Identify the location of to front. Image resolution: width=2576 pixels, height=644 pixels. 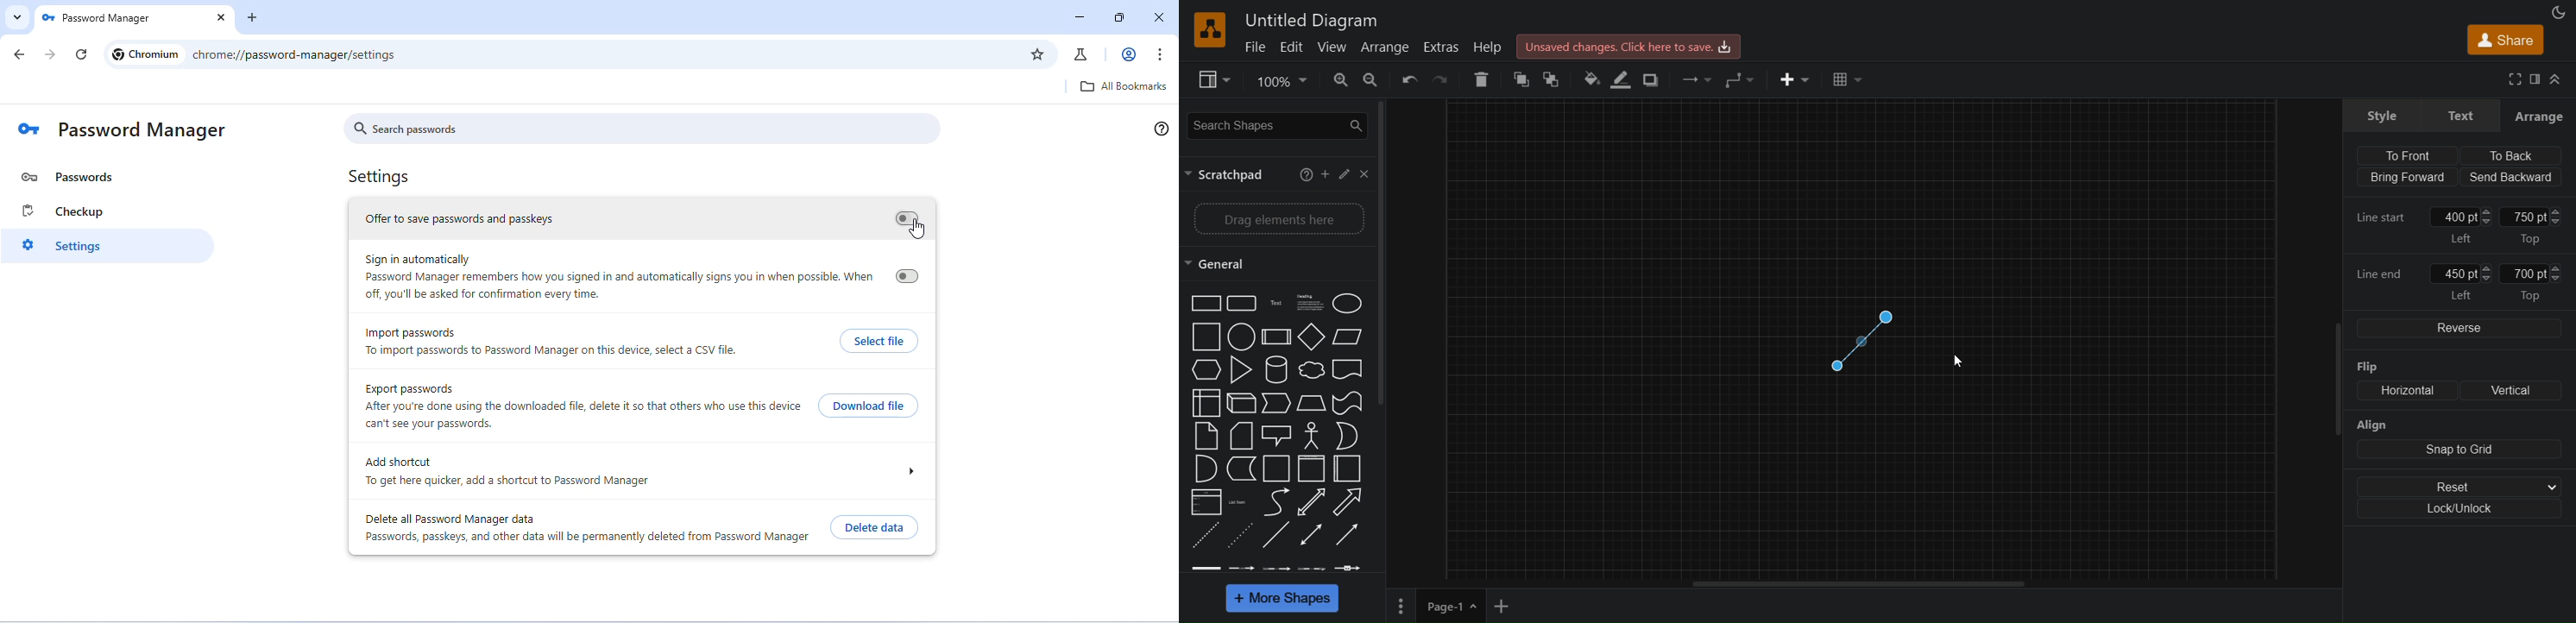
(1522, 79).